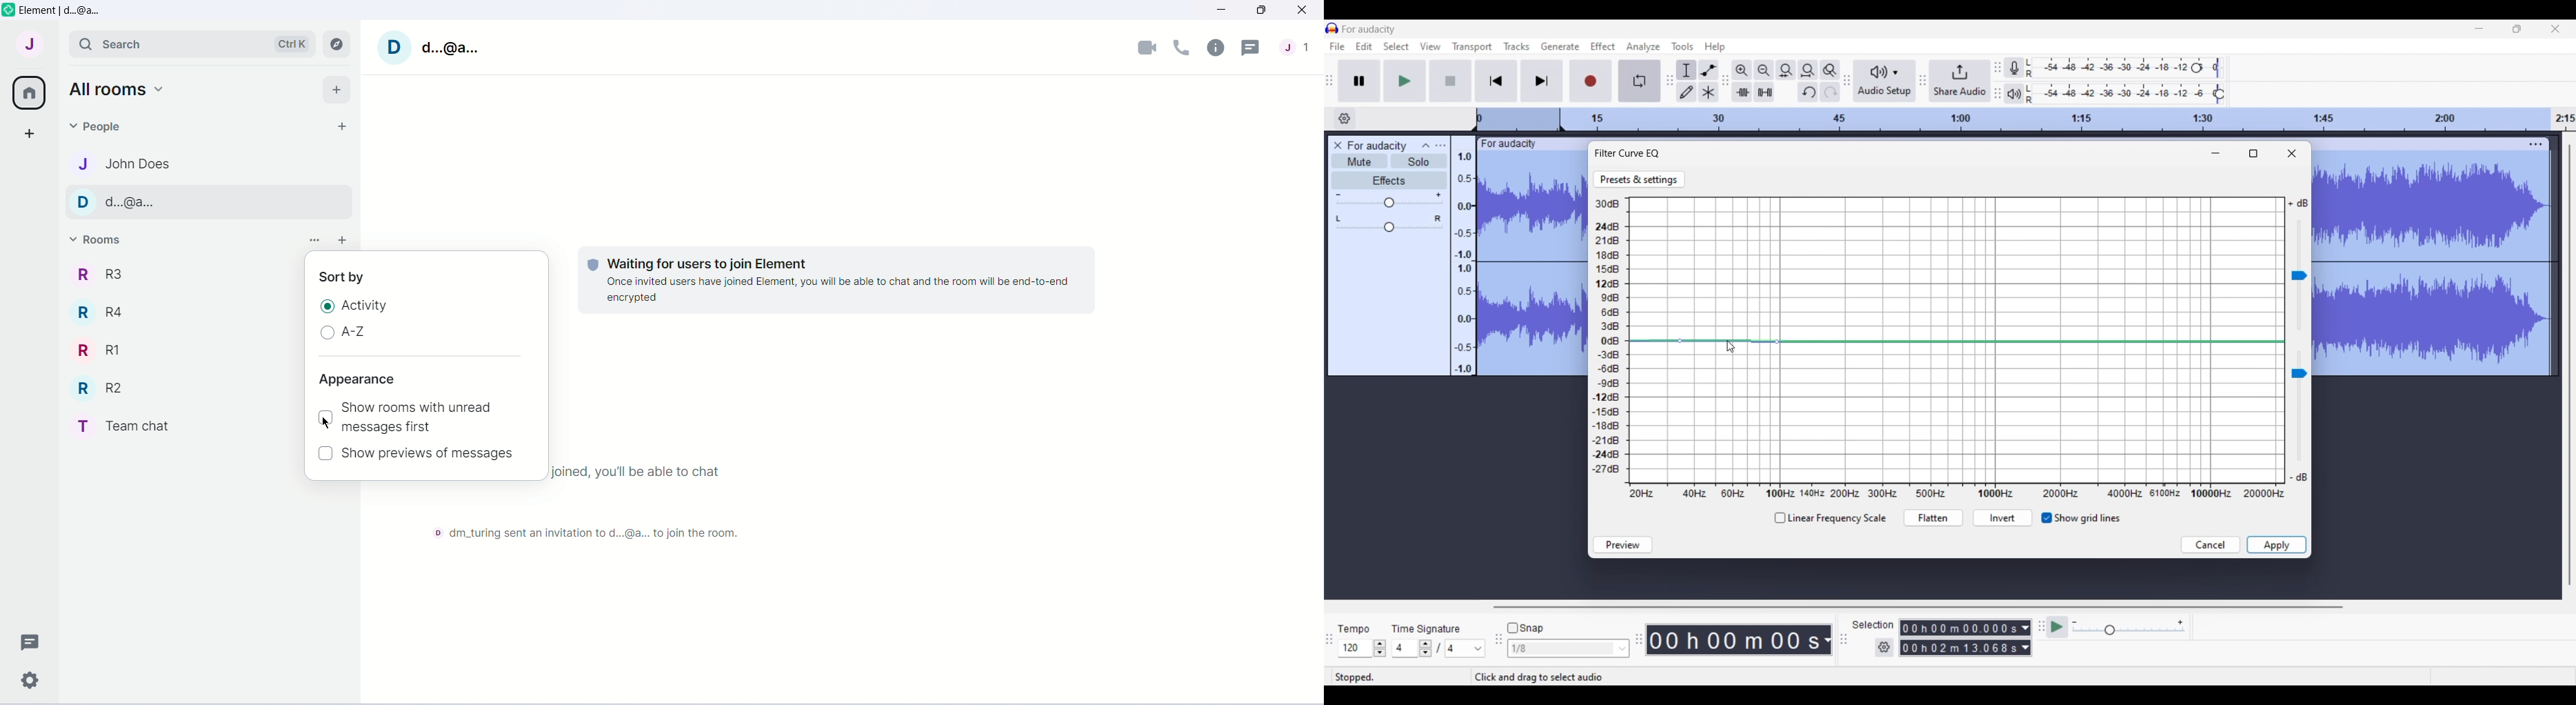 The height and width of the screenshot is (728, 2576). What do you see at coordinates (1687, 92) in the screenshot?
I see `Draw tool` at bounding box center [1687, 92].